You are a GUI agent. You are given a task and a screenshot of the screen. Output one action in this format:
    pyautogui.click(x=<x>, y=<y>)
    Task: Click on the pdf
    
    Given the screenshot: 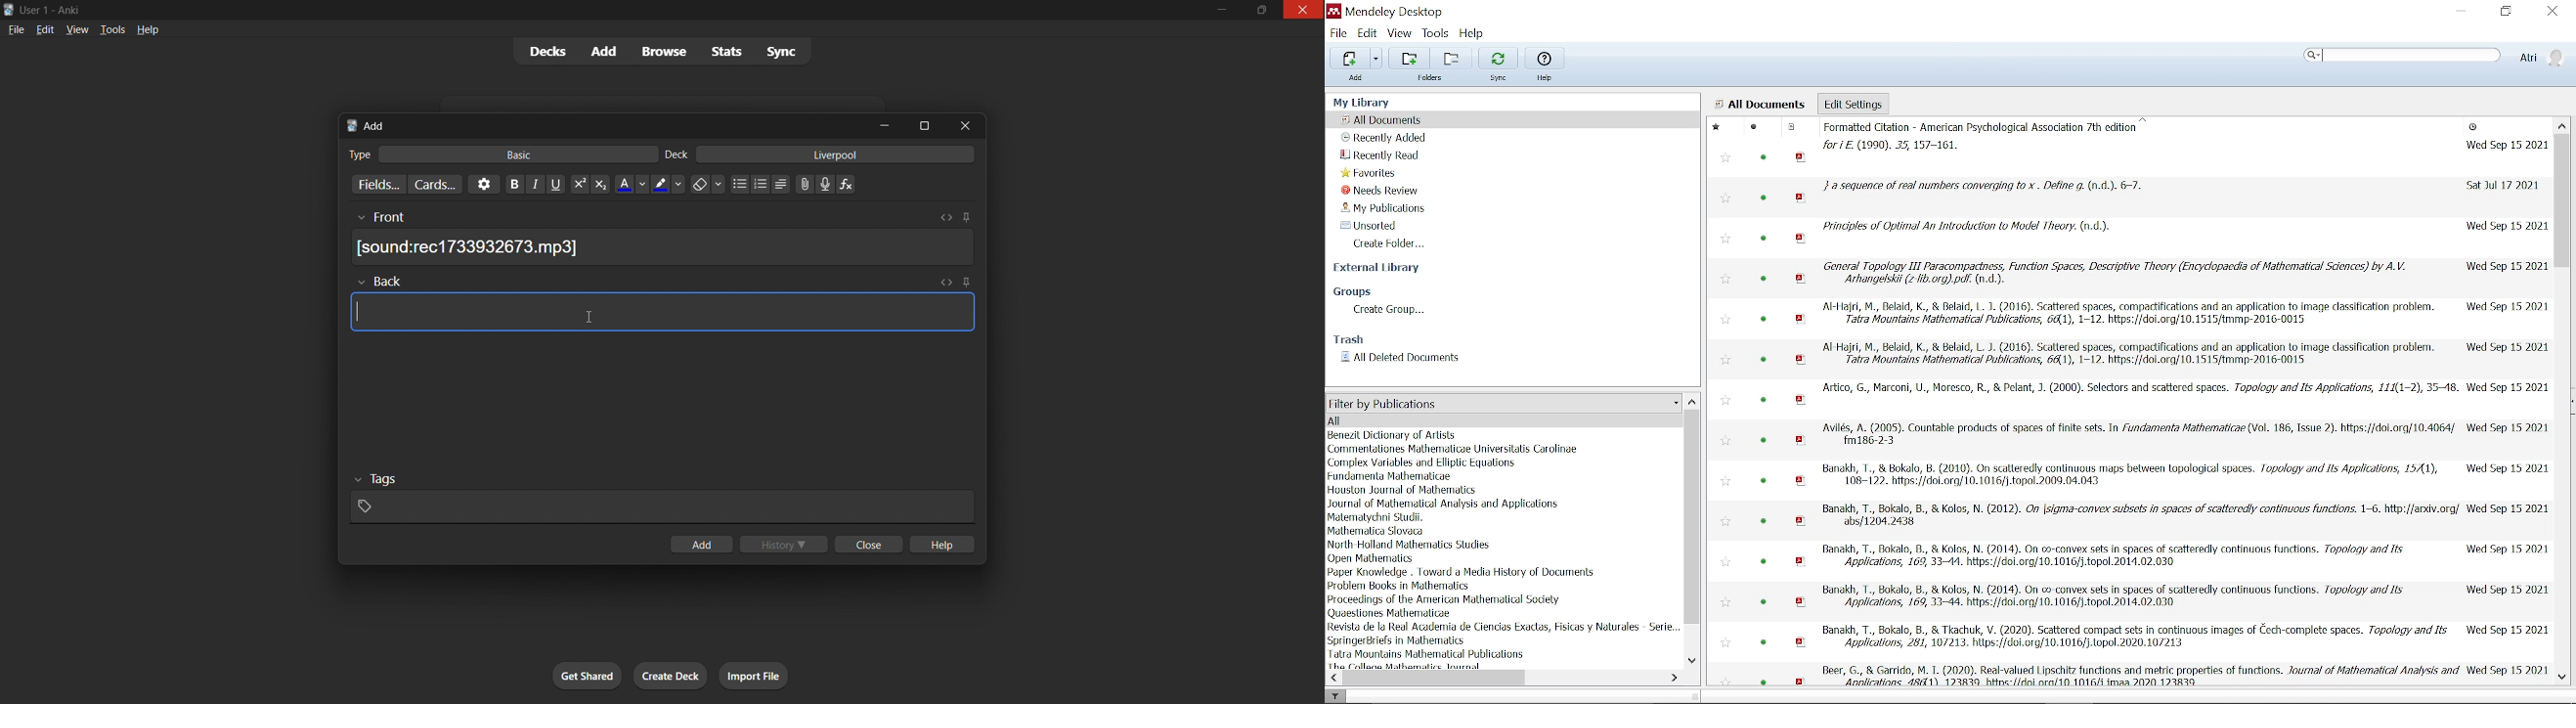 What is the action you would take?
    pyautogui.click(x=1802, y=602)
    